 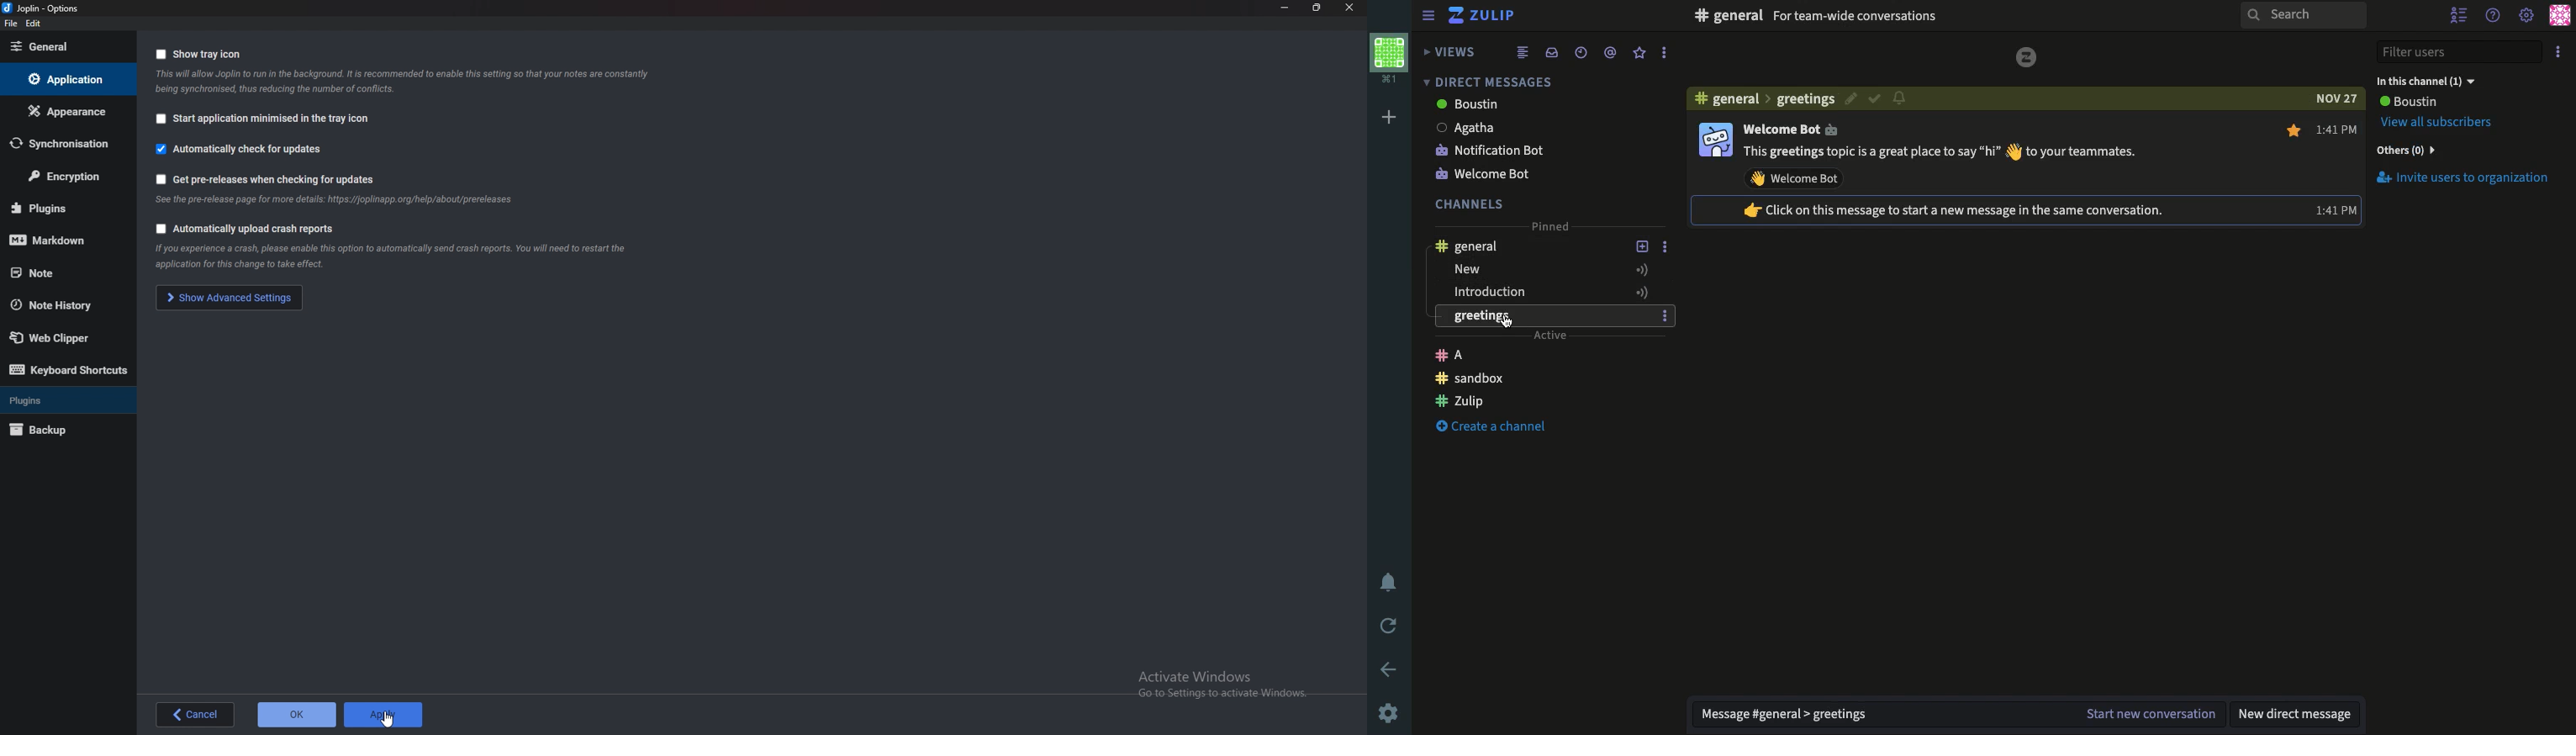 I want to click on Profile, so click(x=1388, y=56).